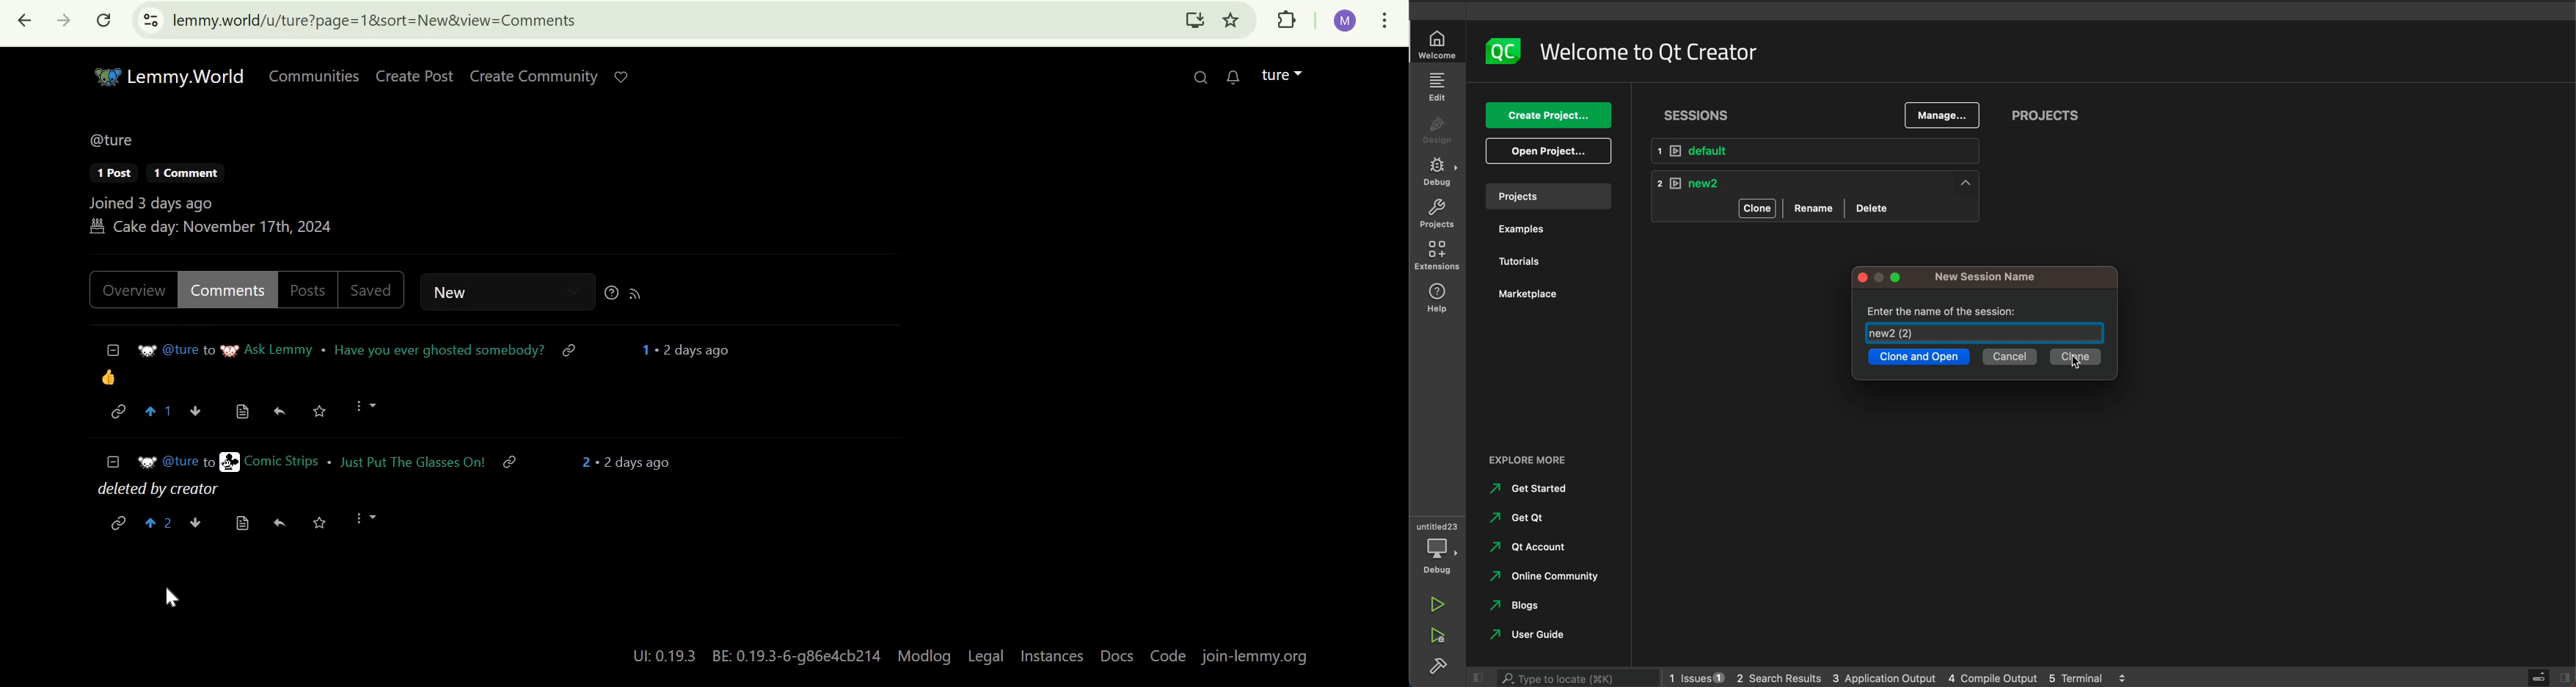 This screenshot has width=2576, height=700. What do you see at coordinates (1918, 359) in the screenshot?
I see `clone and open` at bounding box center [1918, 359].